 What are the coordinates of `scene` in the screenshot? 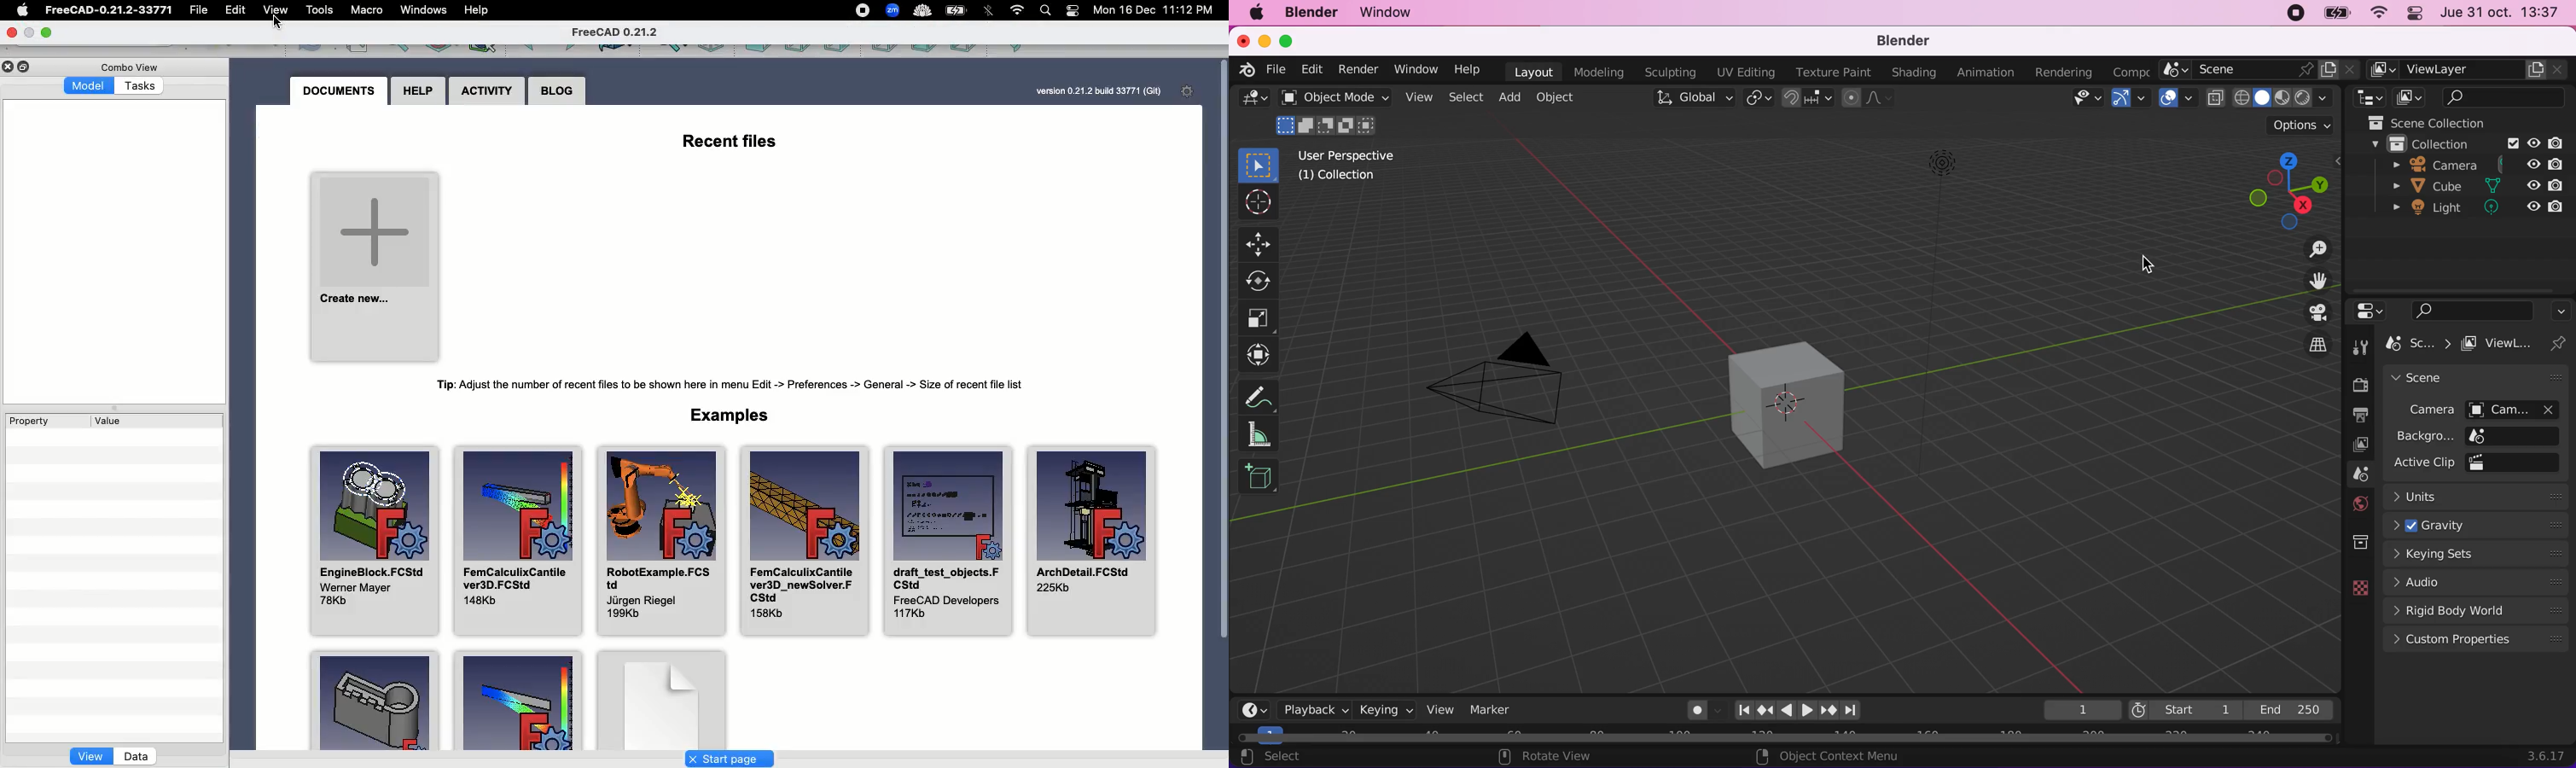 It's located at (2417, 343).